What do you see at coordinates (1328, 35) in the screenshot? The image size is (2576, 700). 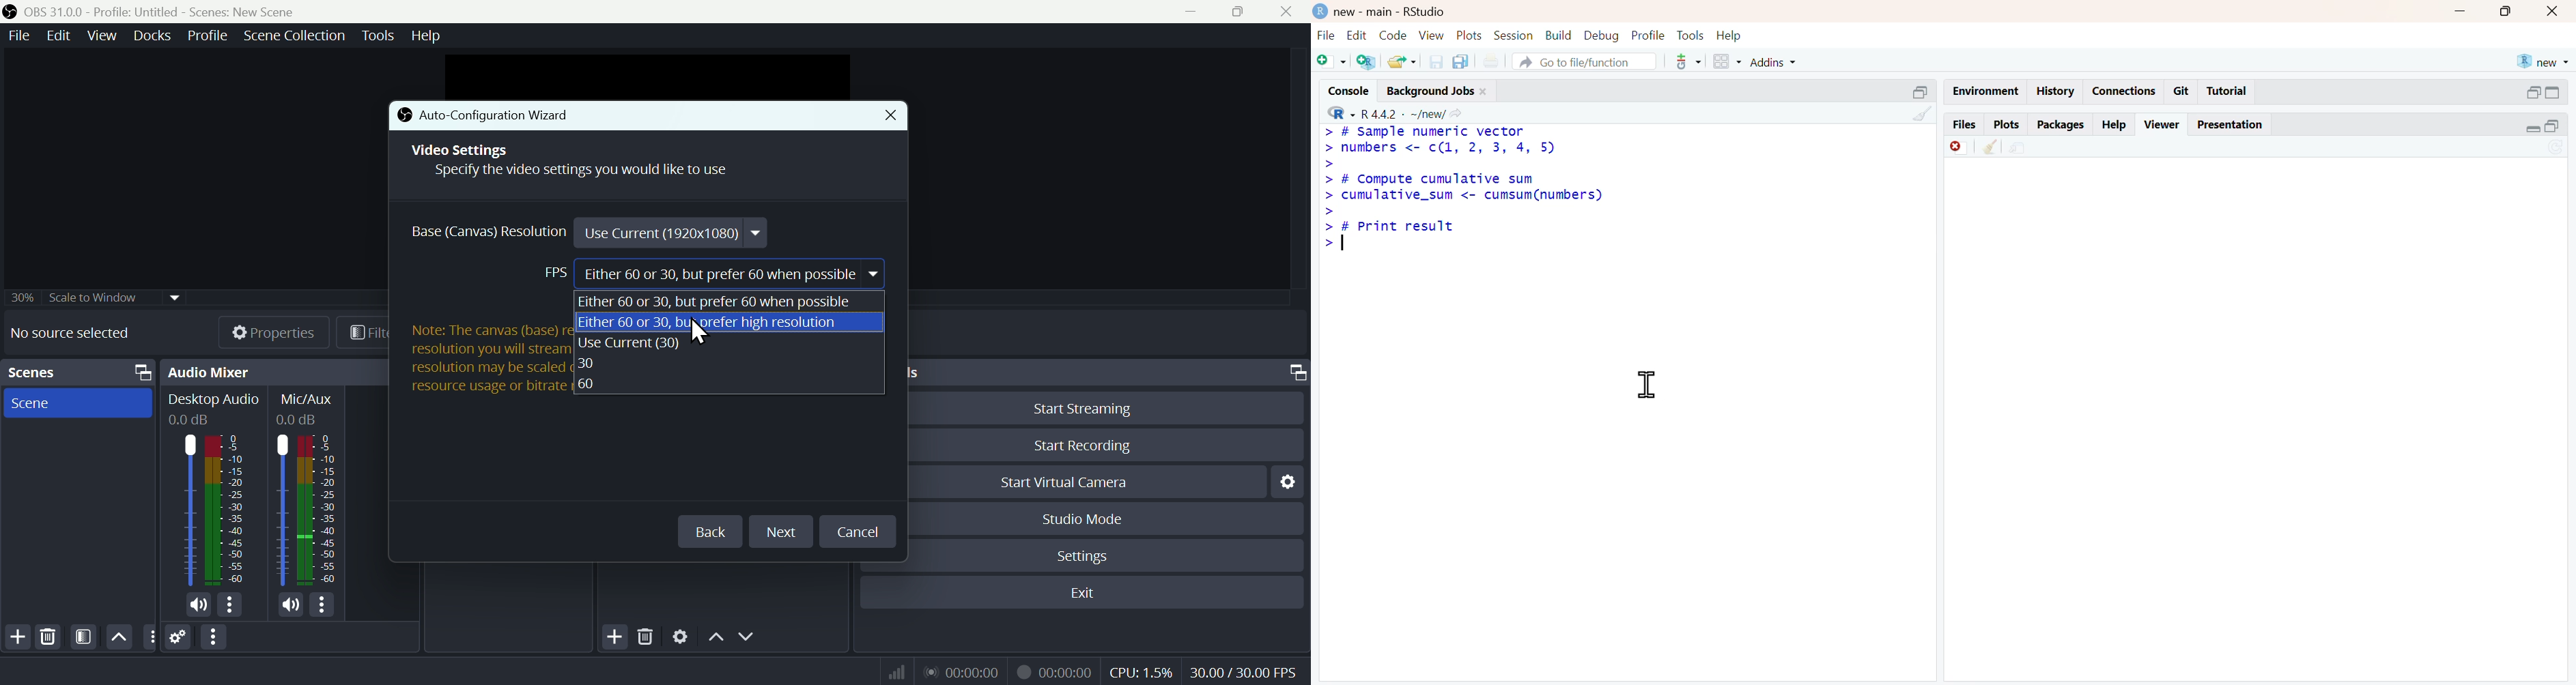 I see `file` at bounding box center [1328, 35].